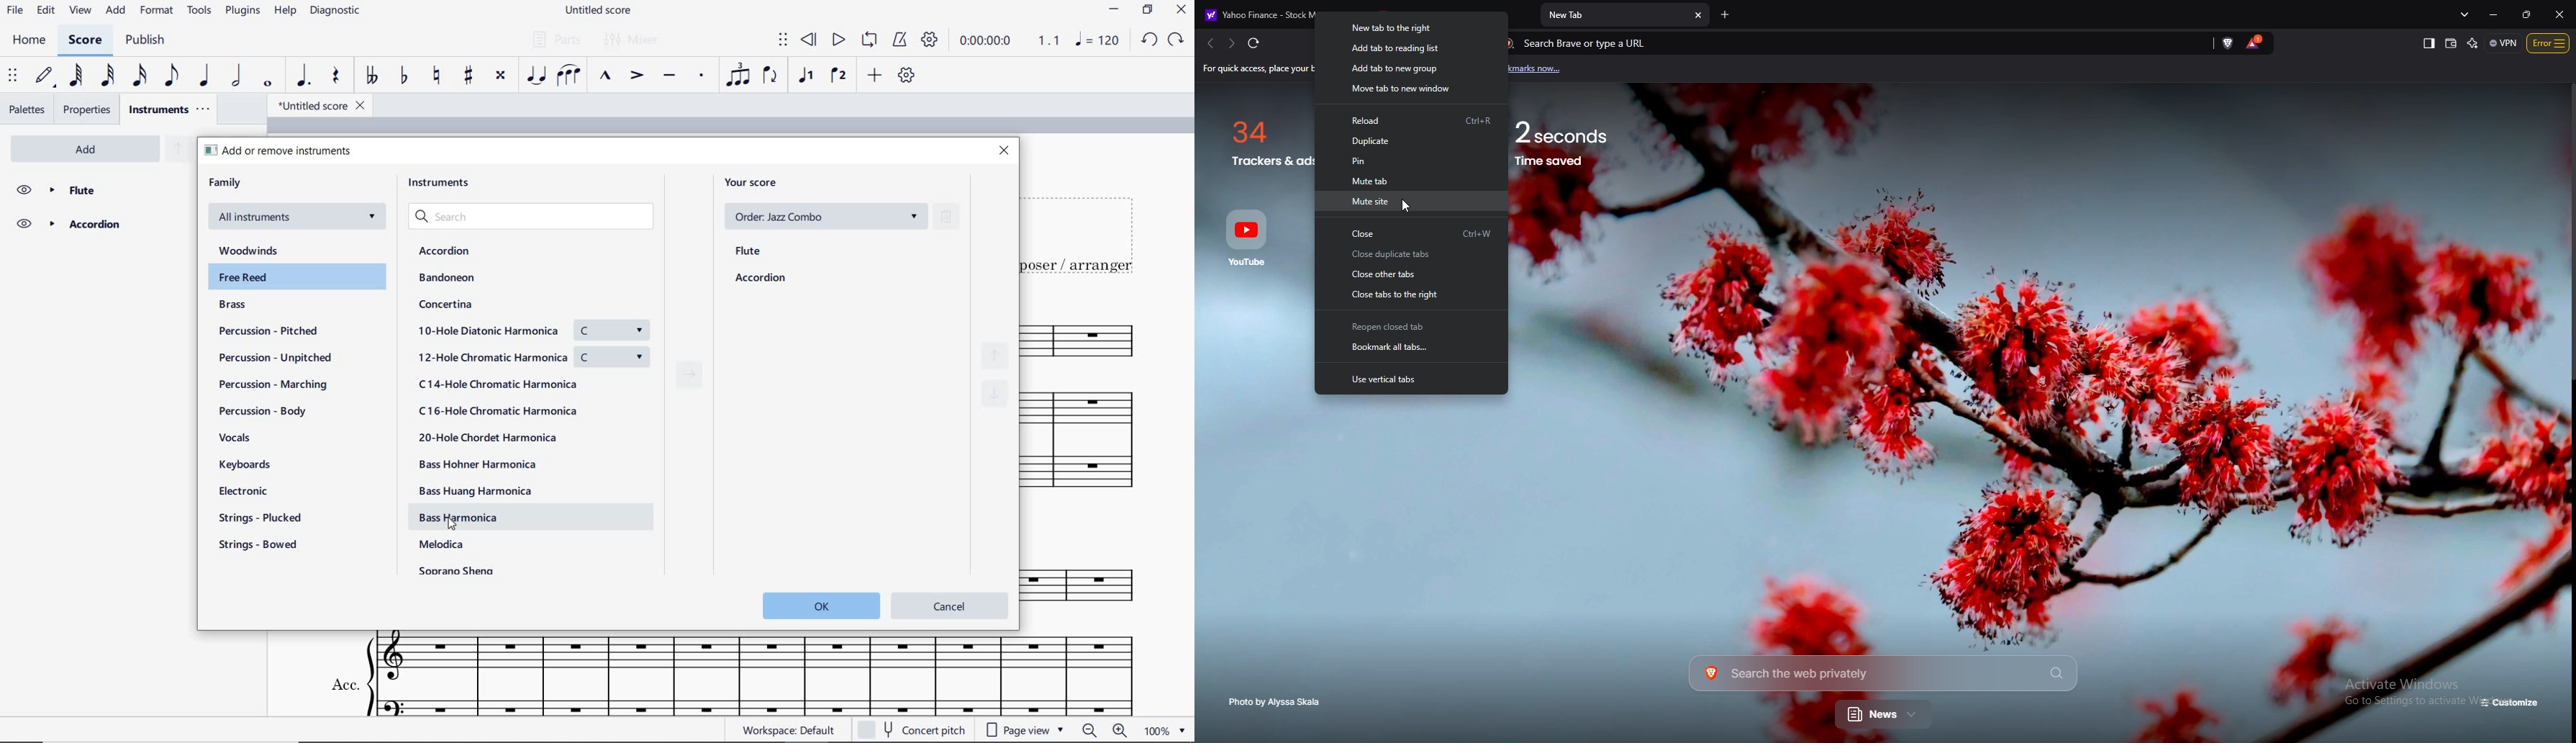 This screenshot has height=756, width=2576. What do you see at coordinates (1149, 39) in the screenshot?
I see `UNDO` at bounding box center [1149, 39].